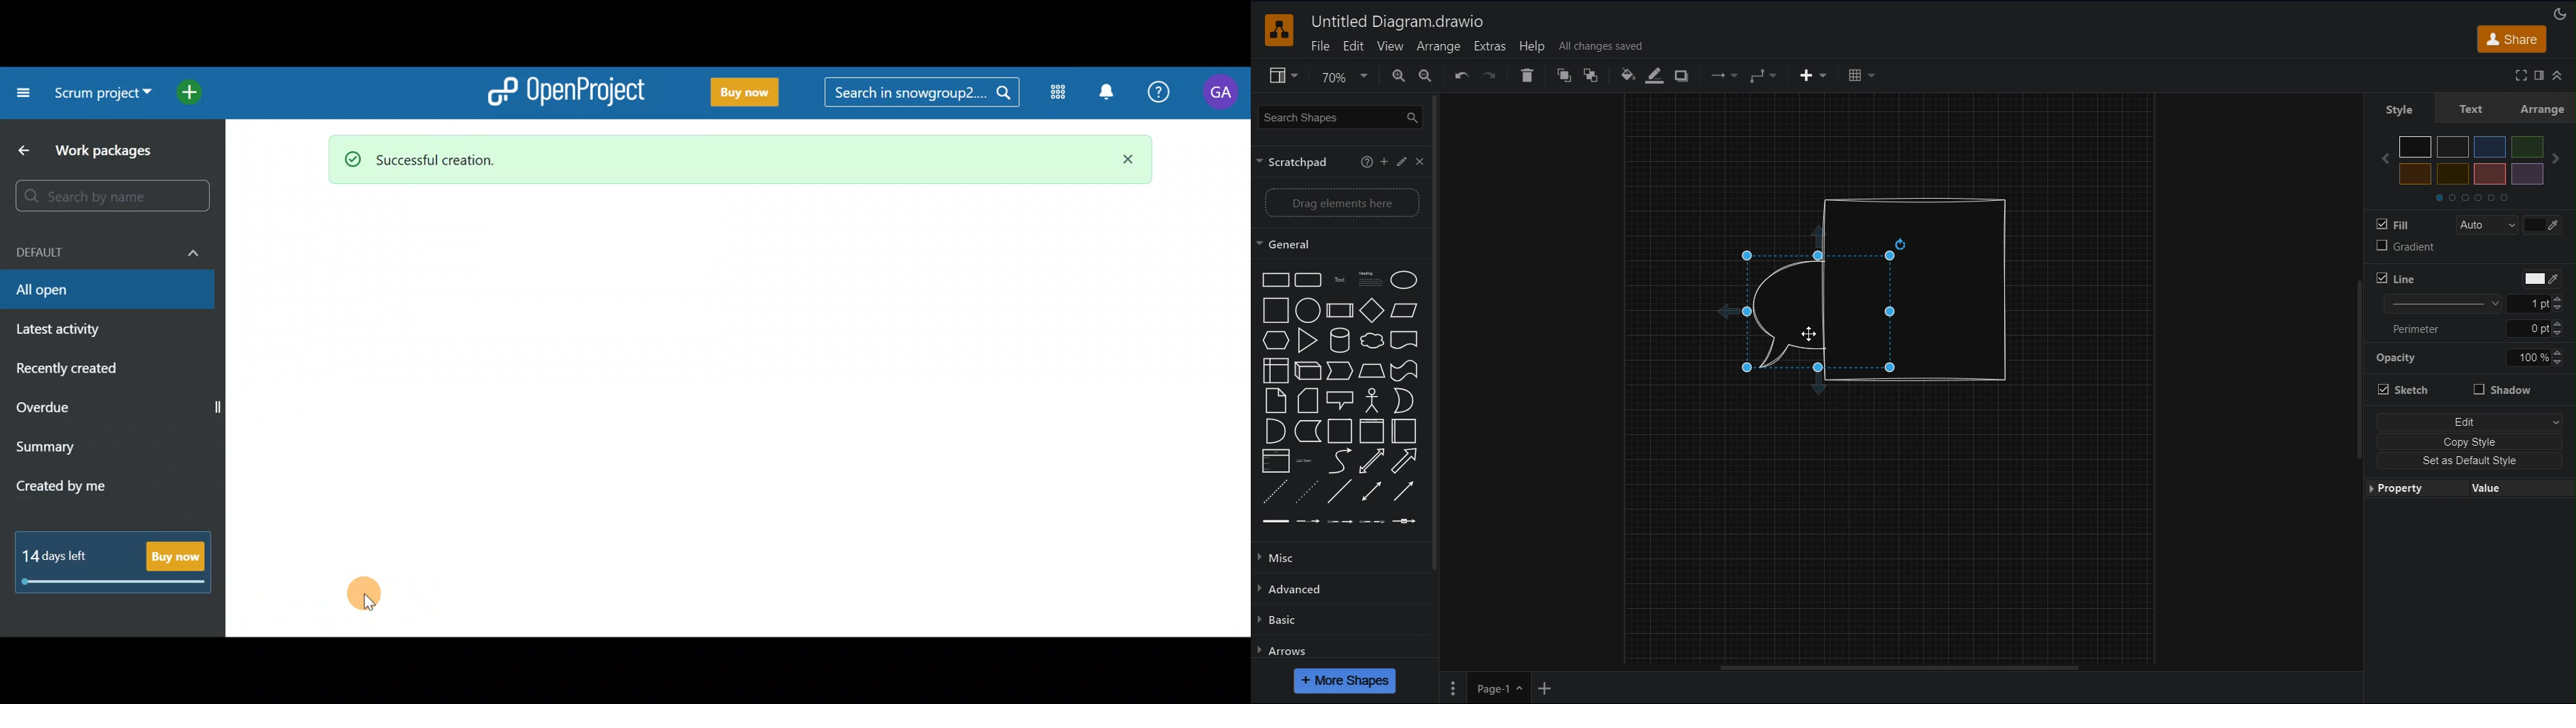  What do you see at coordinates (1276, 431) in the screenshot?
I see `And` at bounding box center [1276, 431].